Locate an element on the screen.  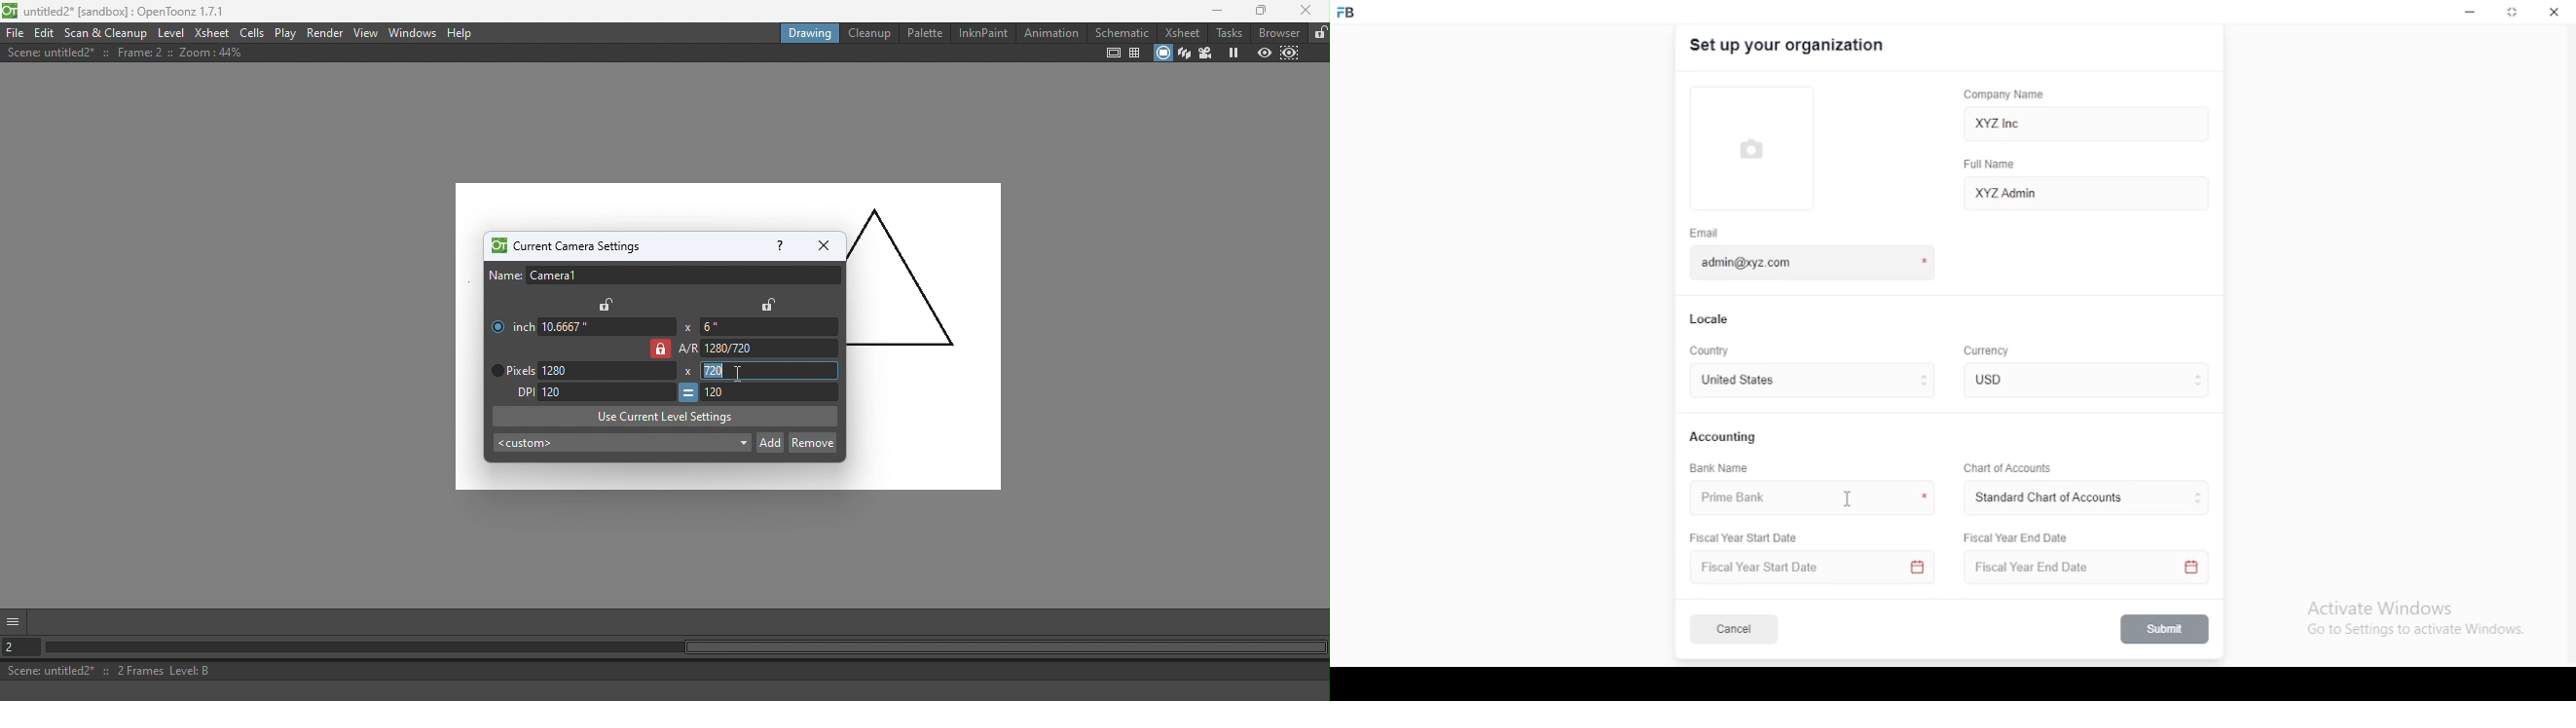
Fiscal Year End Date is located at coordinates (2017, 537).